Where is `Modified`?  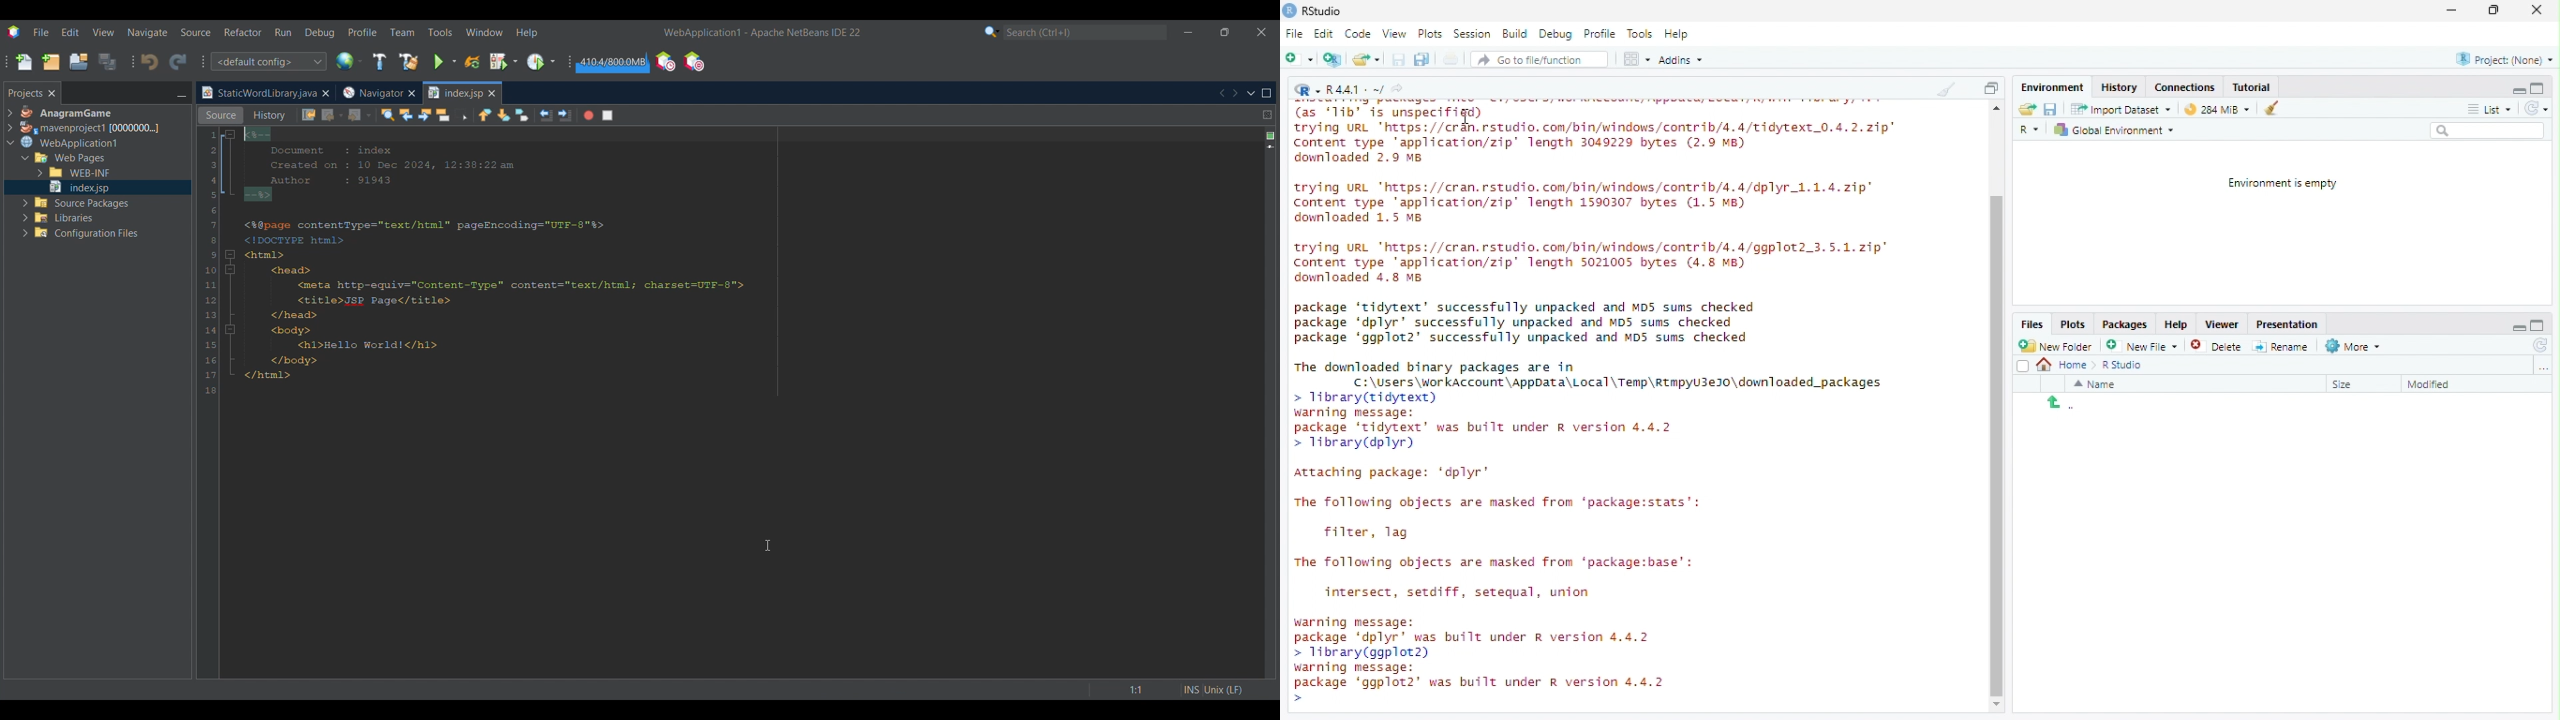 Modified is located at coordinates (2433, 385).